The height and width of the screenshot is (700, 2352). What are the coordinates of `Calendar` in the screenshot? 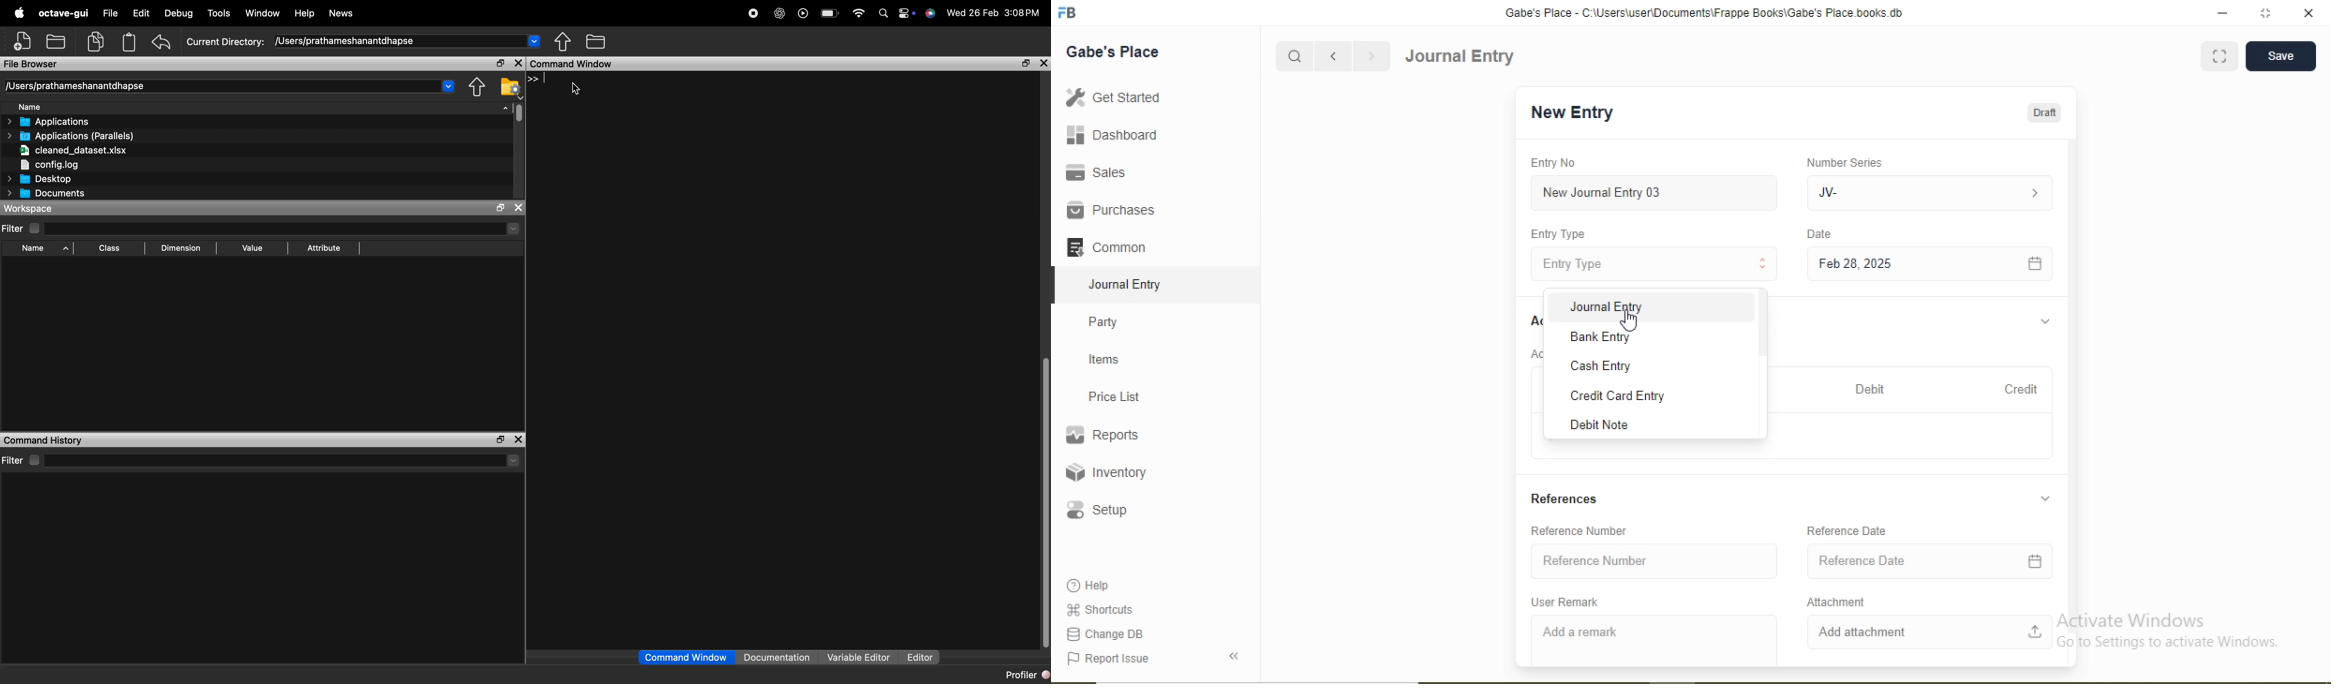 It's located at (2034, 562).